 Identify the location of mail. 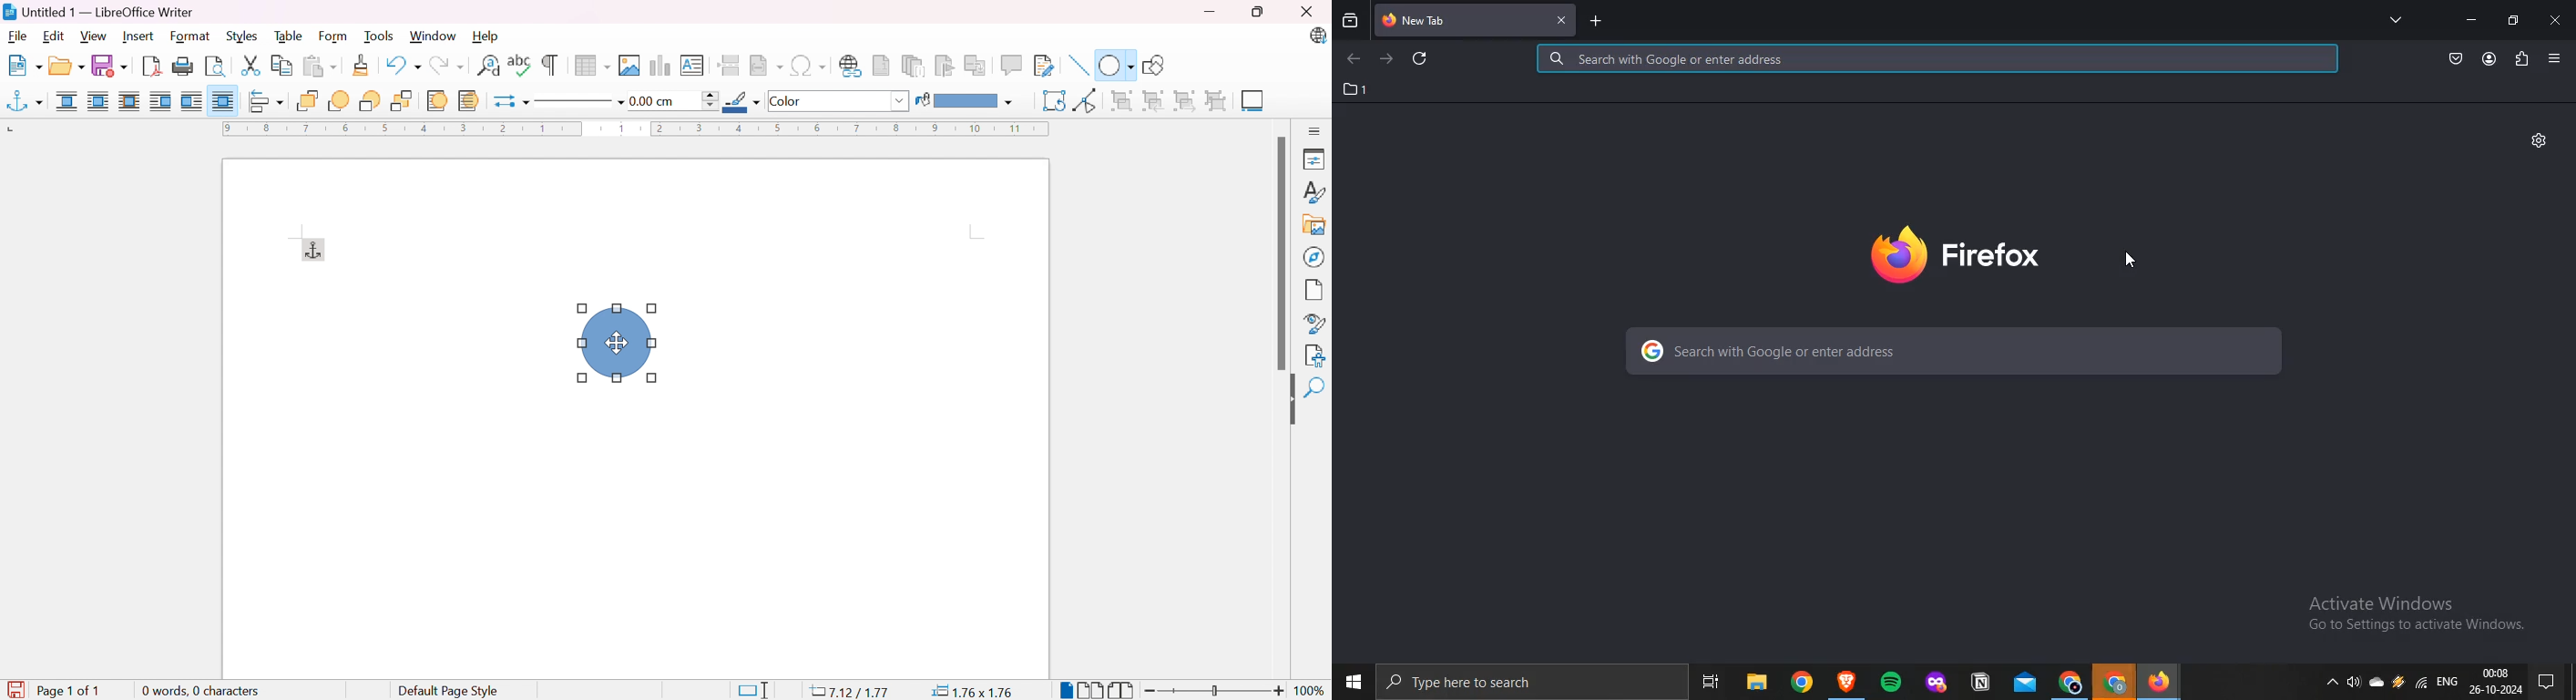
(2022, 678).